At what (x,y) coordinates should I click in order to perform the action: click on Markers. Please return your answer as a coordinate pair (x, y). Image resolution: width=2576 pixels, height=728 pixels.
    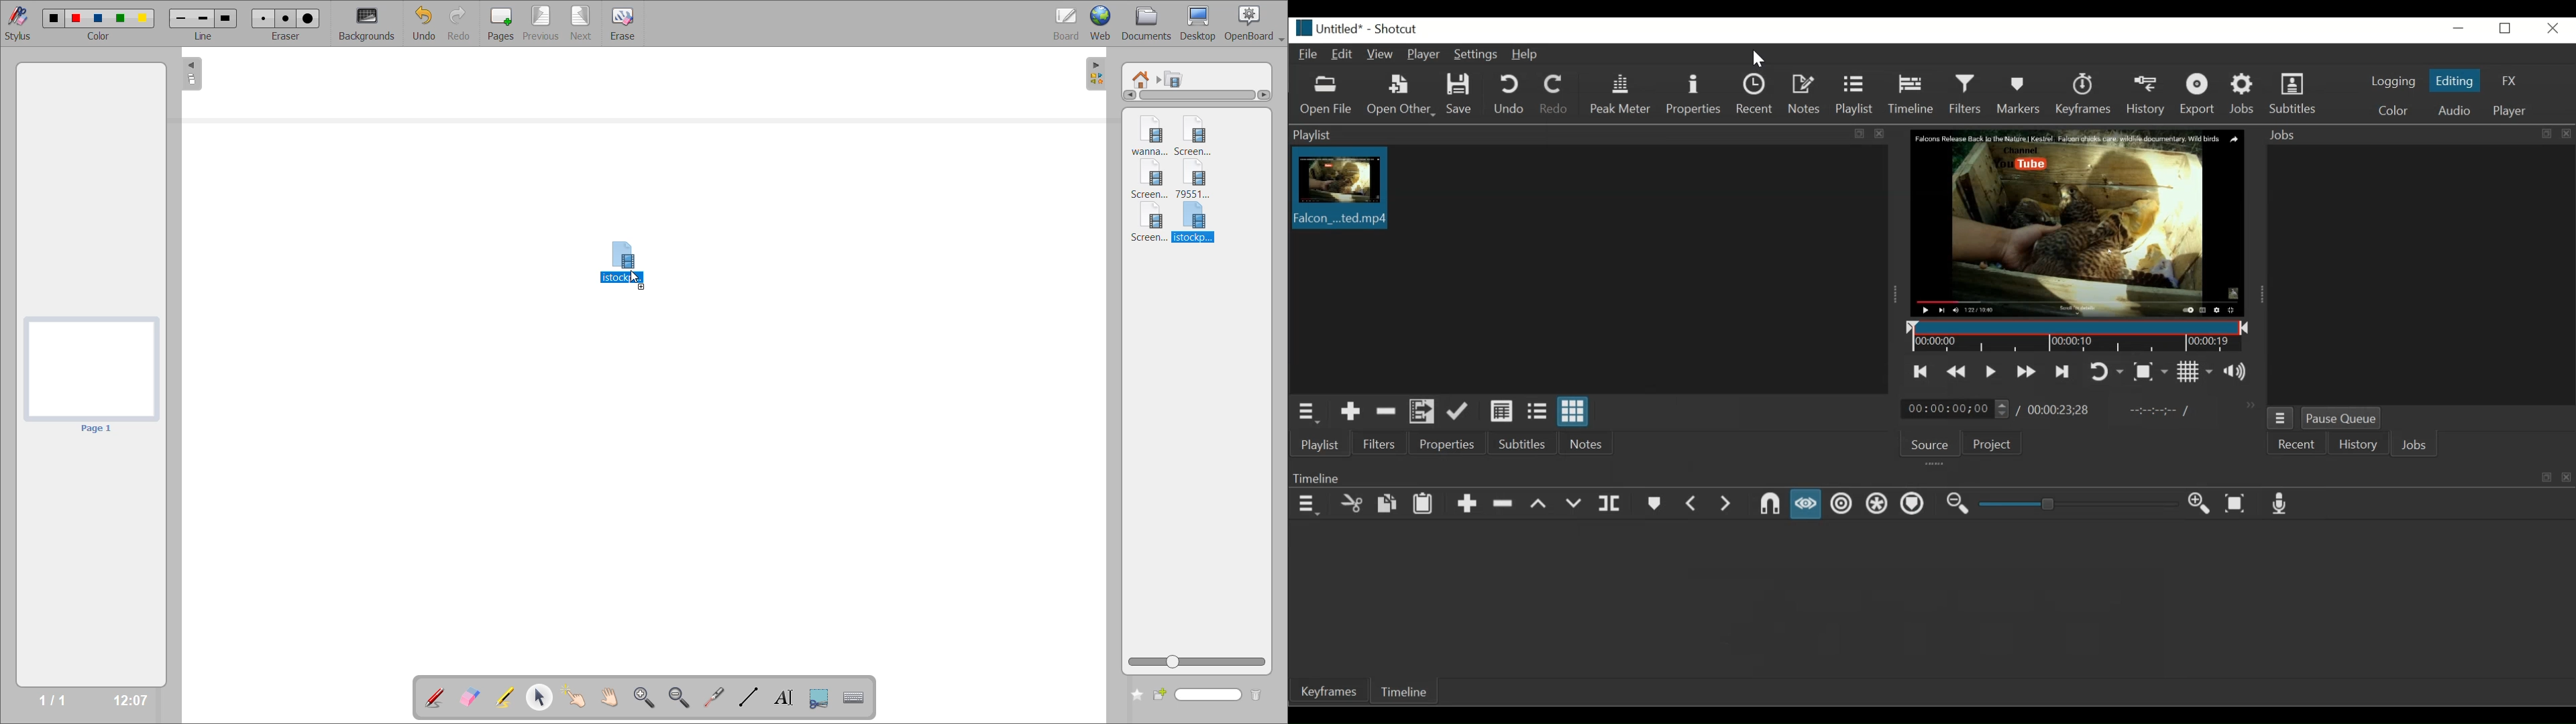
    Looking at the image, I should click on (2018, 93).